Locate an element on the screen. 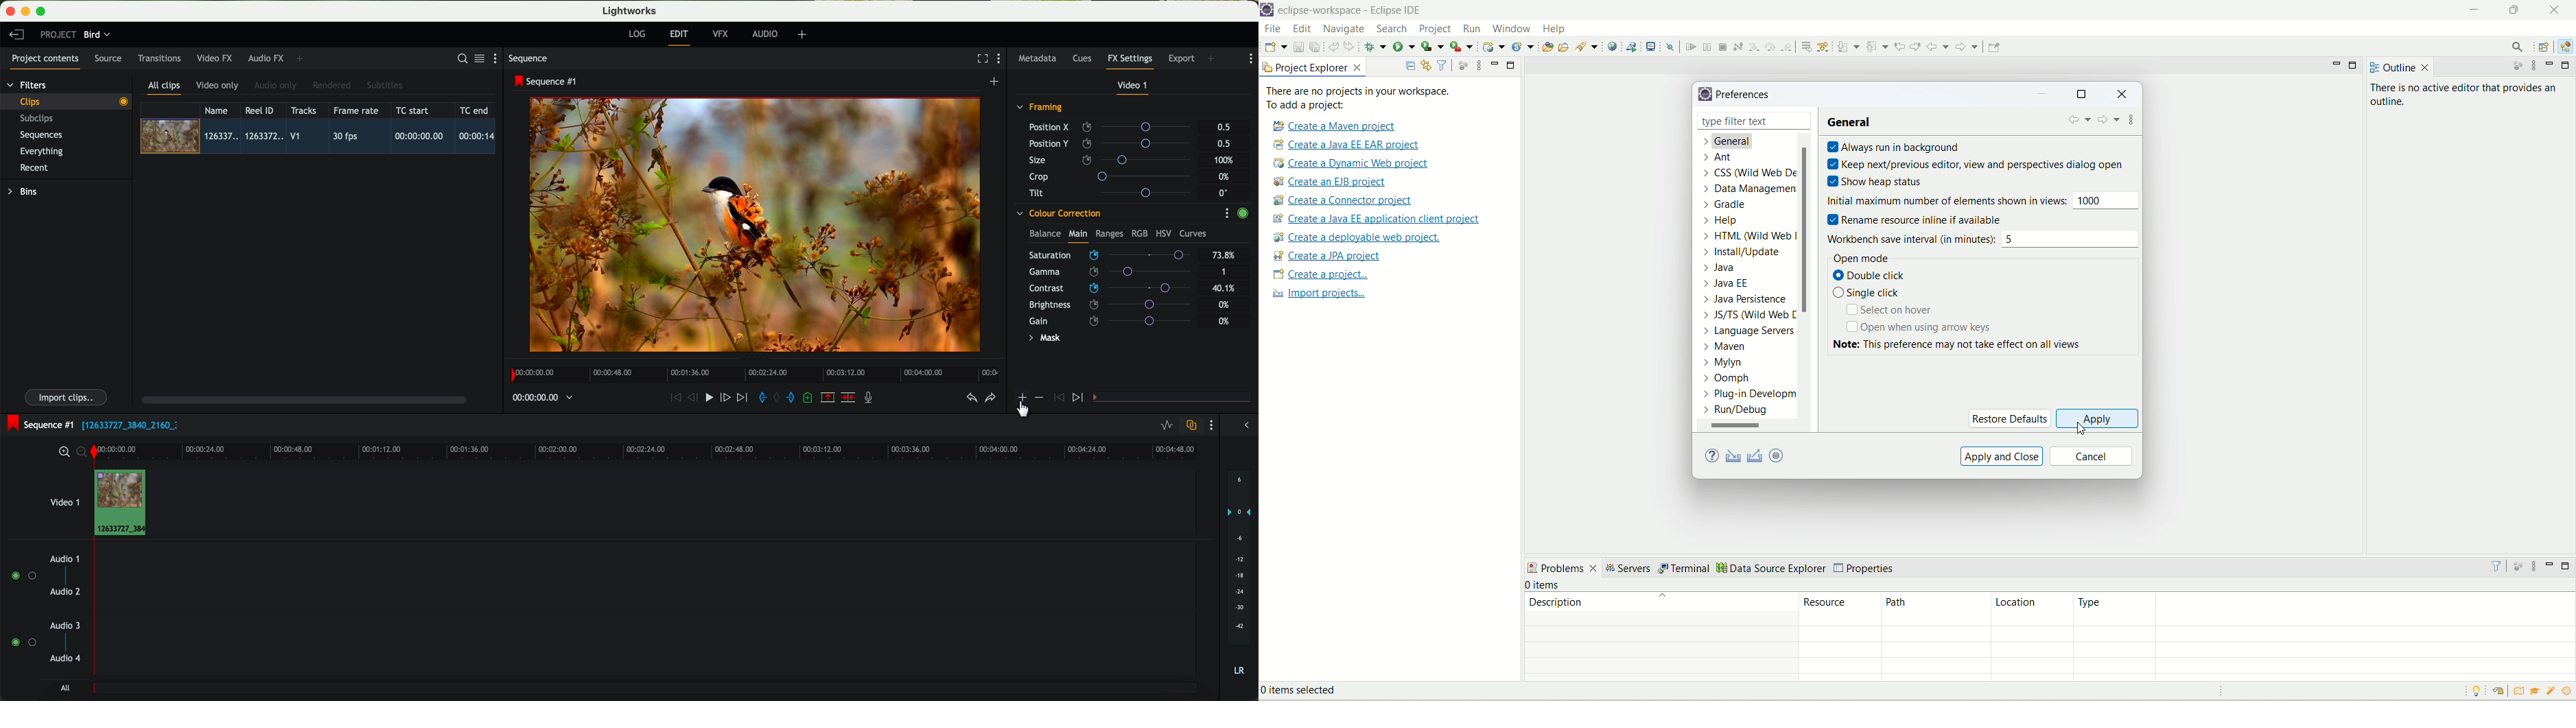 This screenshot has height=728, width=2576. help is located at coordinates (1710, 457).